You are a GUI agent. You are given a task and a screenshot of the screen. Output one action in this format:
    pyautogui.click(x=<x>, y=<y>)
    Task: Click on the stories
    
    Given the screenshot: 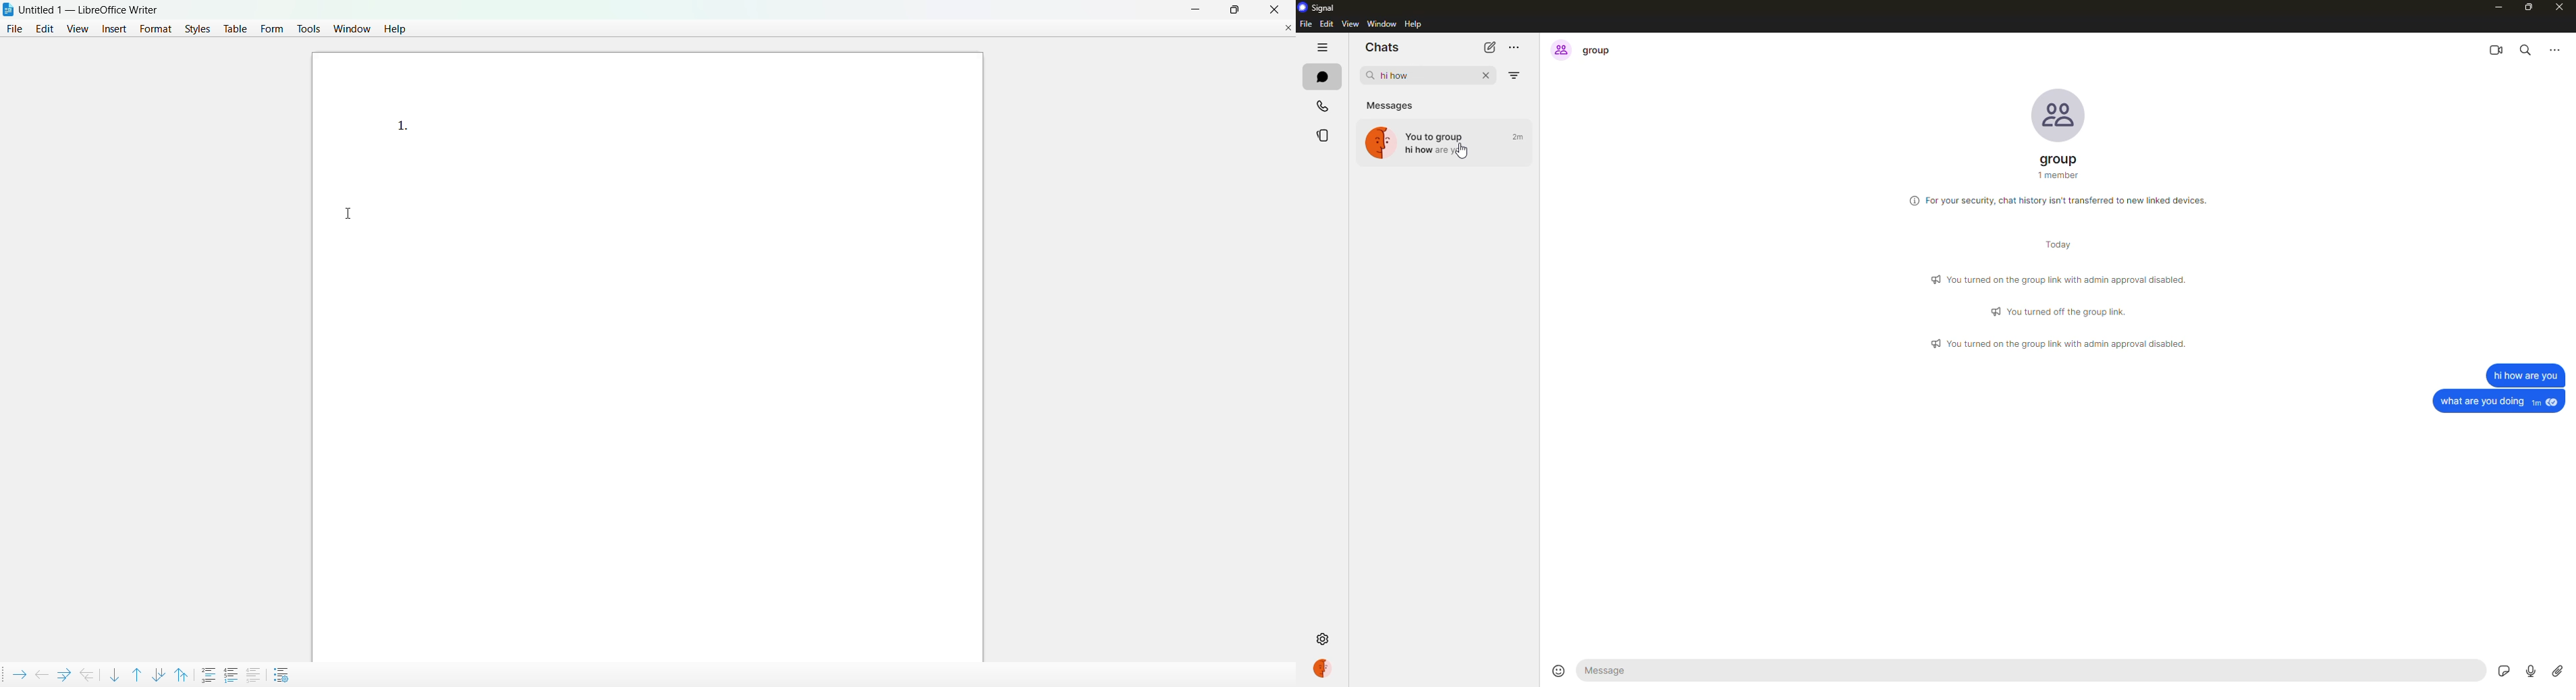 What is the action you would take?
    pyautogui.click(x=1324, y=136)
    